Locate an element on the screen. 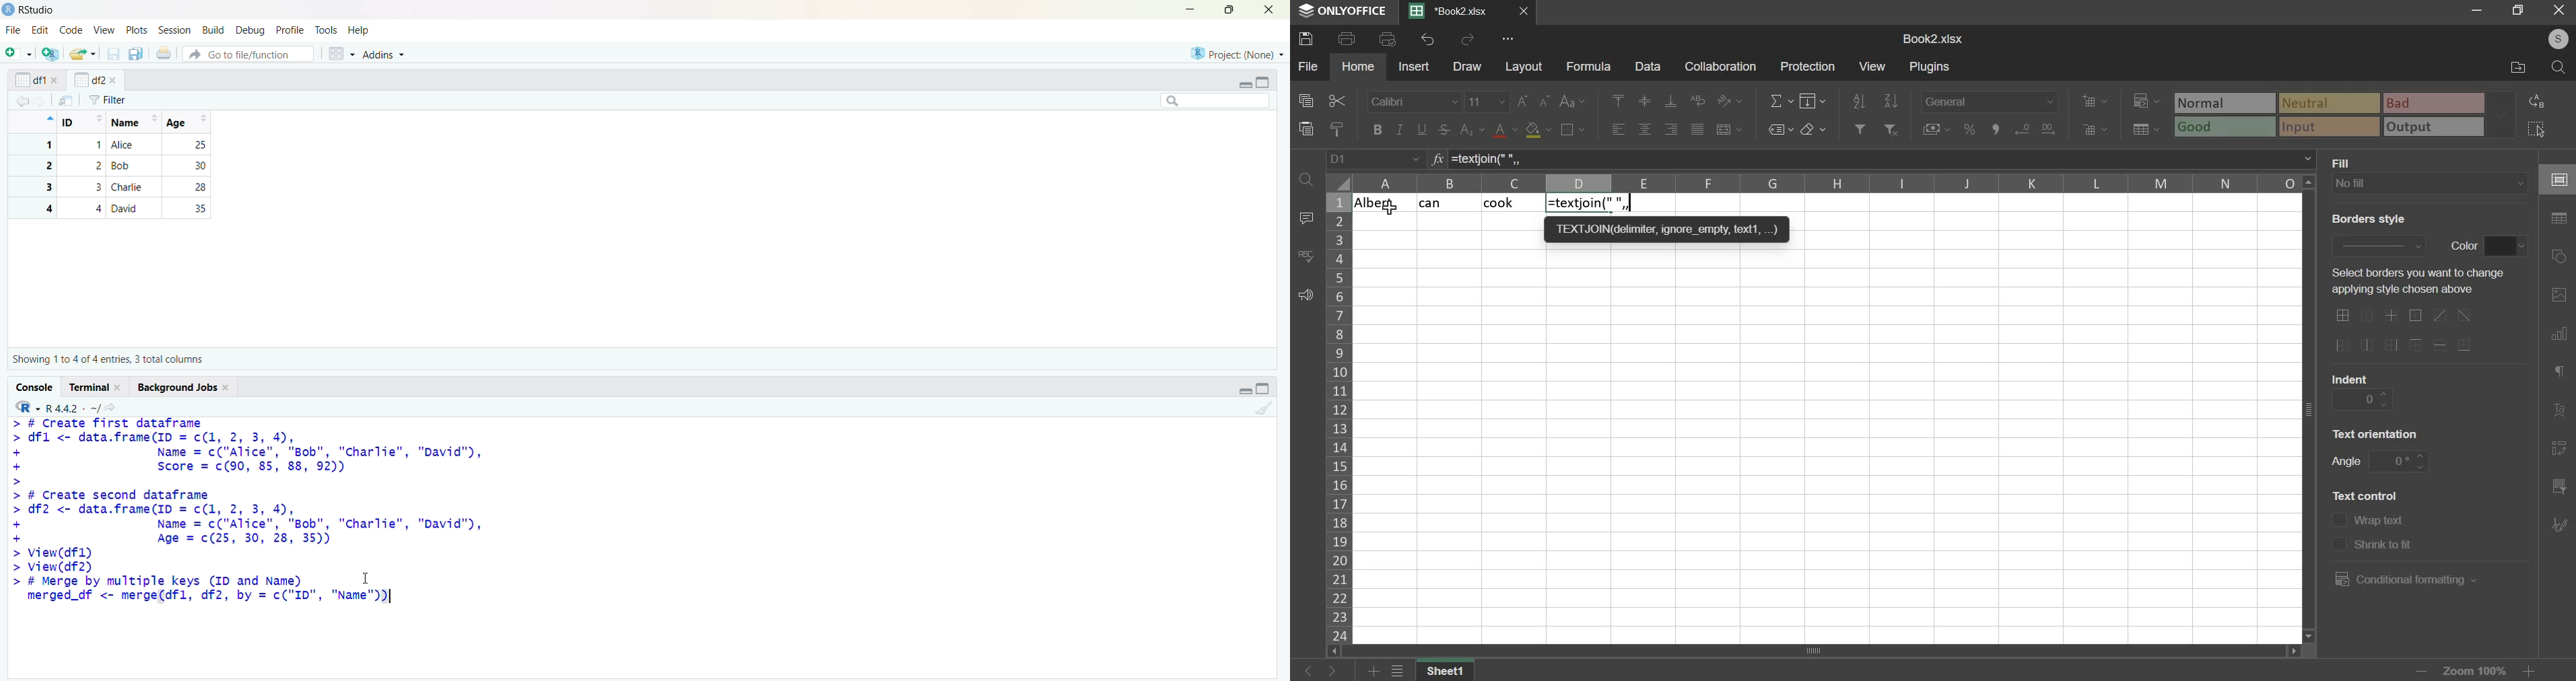 This screenshot has width=2576, height=700. text is located at coordinates (2464, 244).